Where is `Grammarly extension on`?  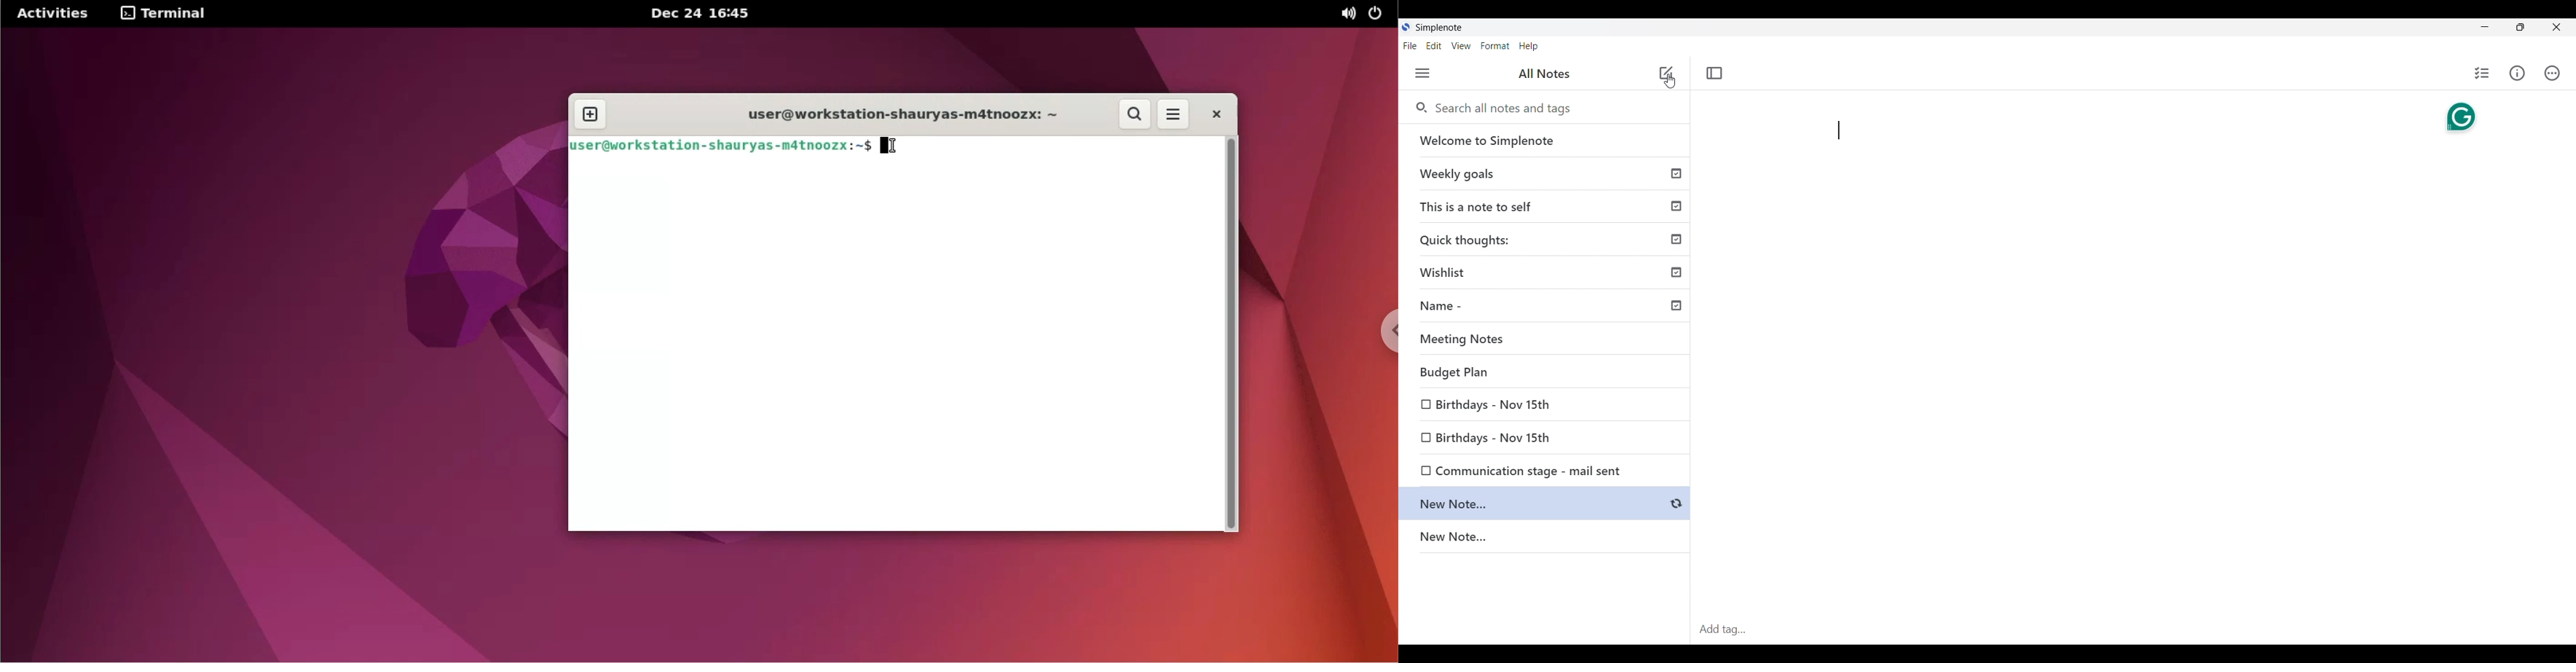
Grammarly extension on is located at coordinates (2461, 117).